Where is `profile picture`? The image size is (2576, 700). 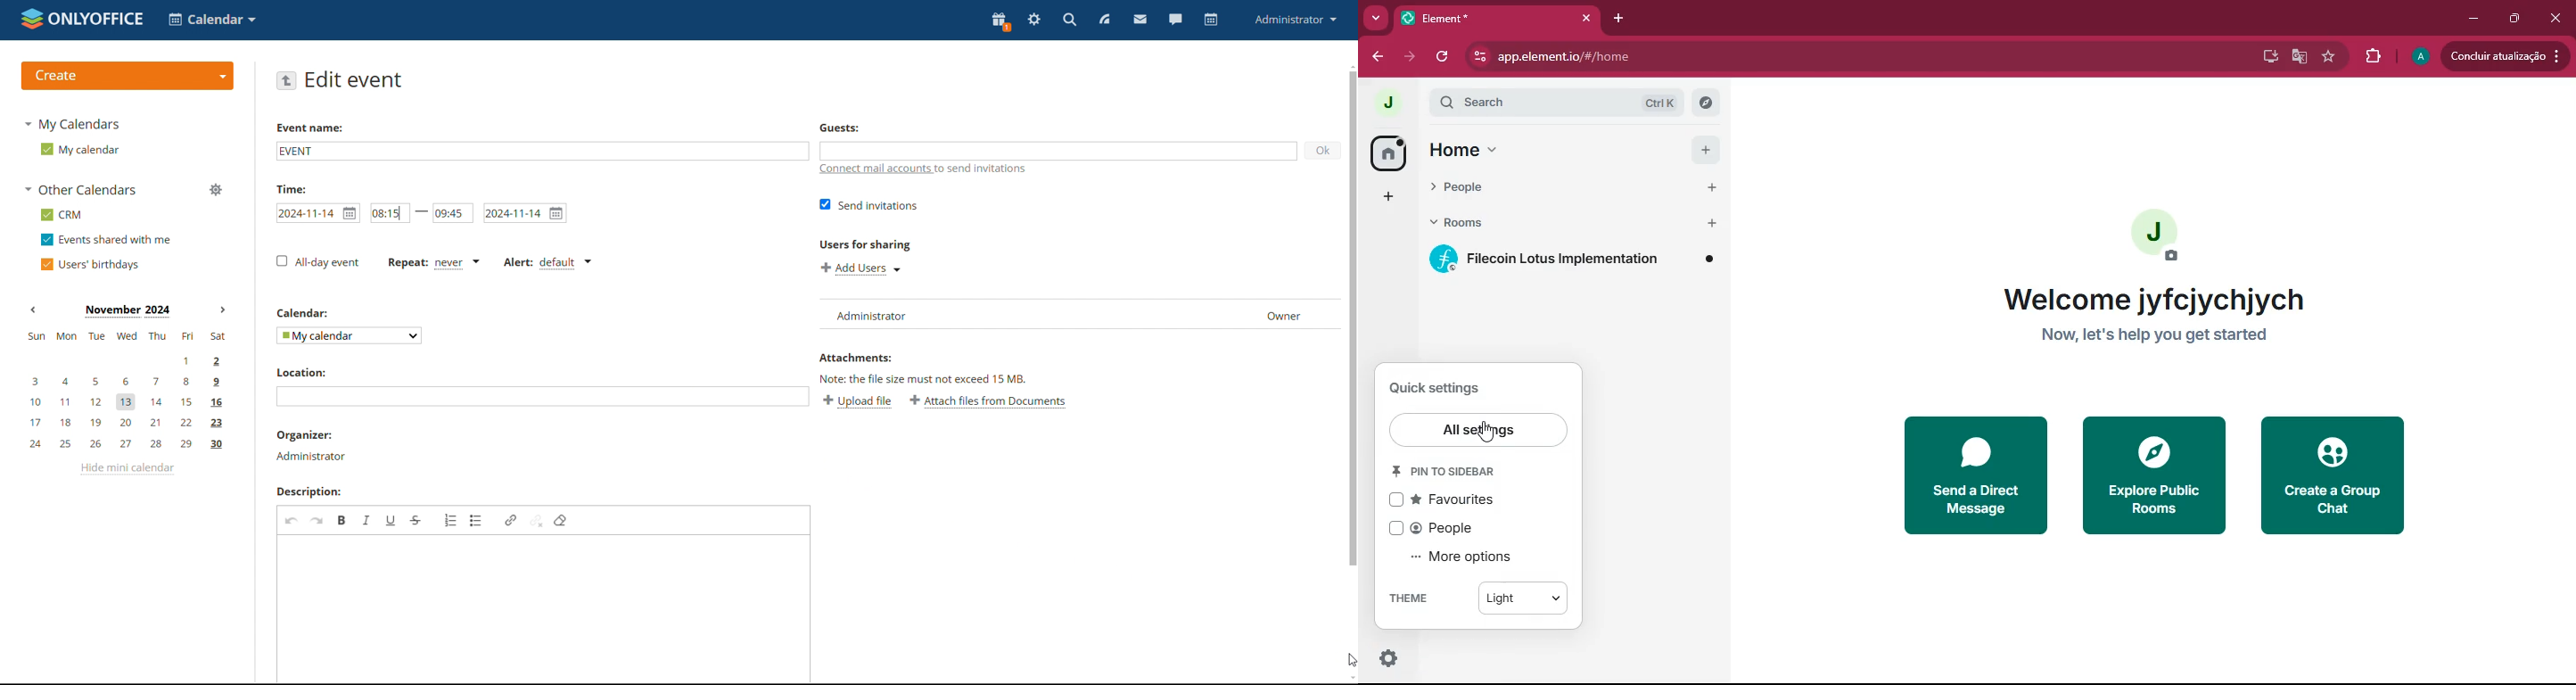
profile picture is located at coordinates (2424, 54).